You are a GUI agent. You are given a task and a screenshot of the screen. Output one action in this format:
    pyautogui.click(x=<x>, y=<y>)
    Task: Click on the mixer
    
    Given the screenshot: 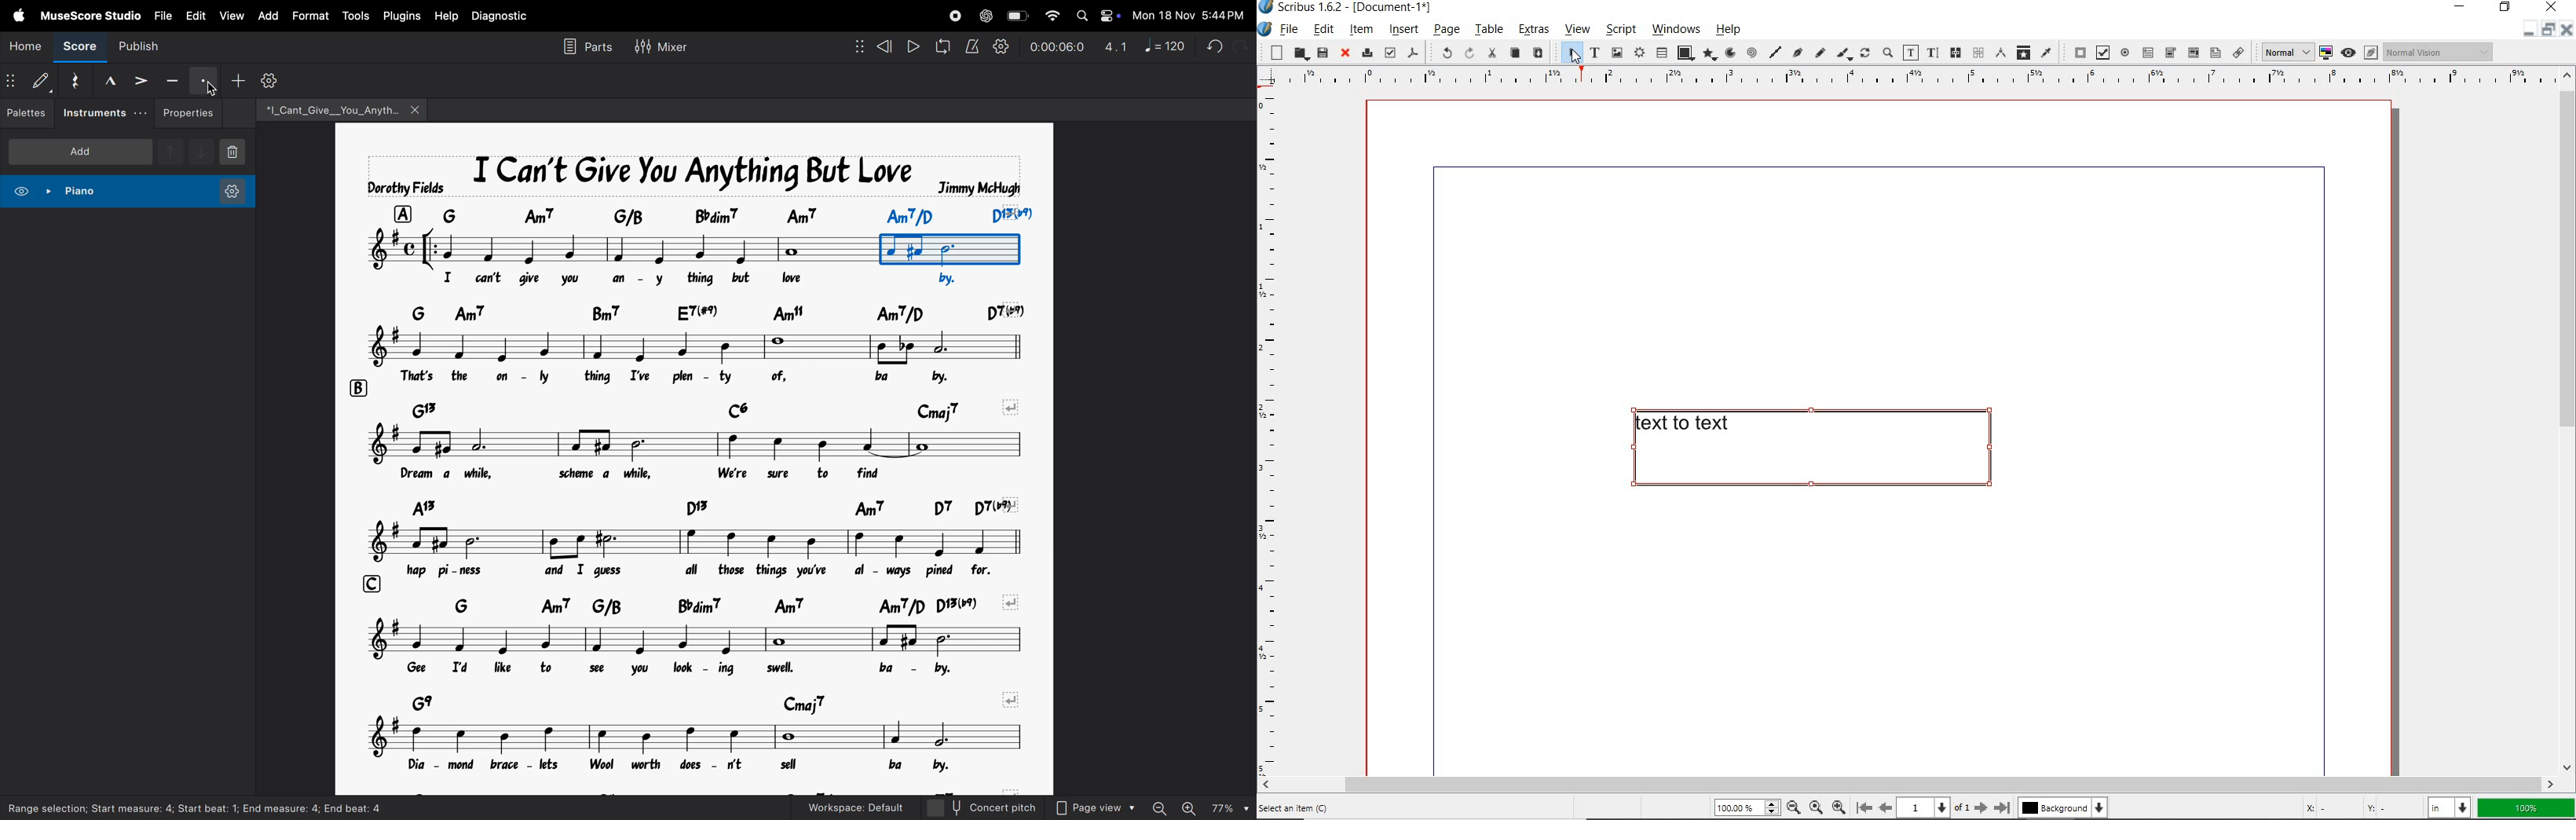 What is the action you would take?
    pyautogui.click(x=663, y=48)
    